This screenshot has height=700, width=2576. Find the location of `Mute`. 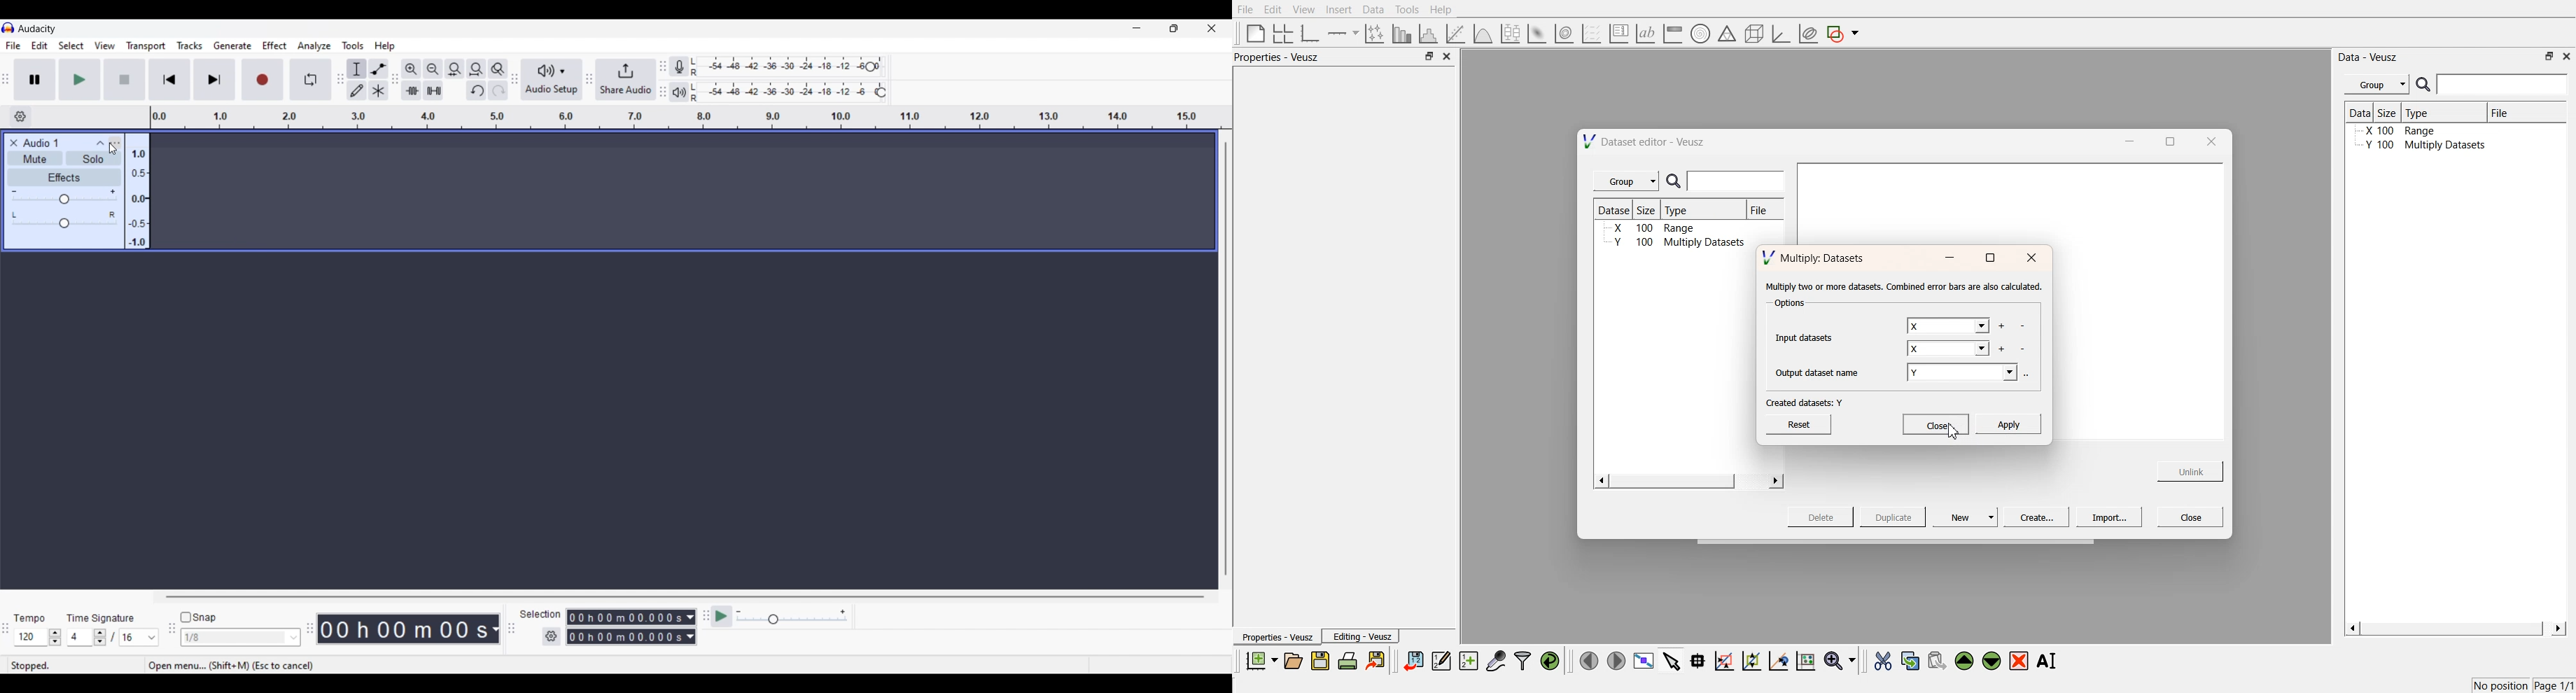

Mute is located at coordinates (33, 160).